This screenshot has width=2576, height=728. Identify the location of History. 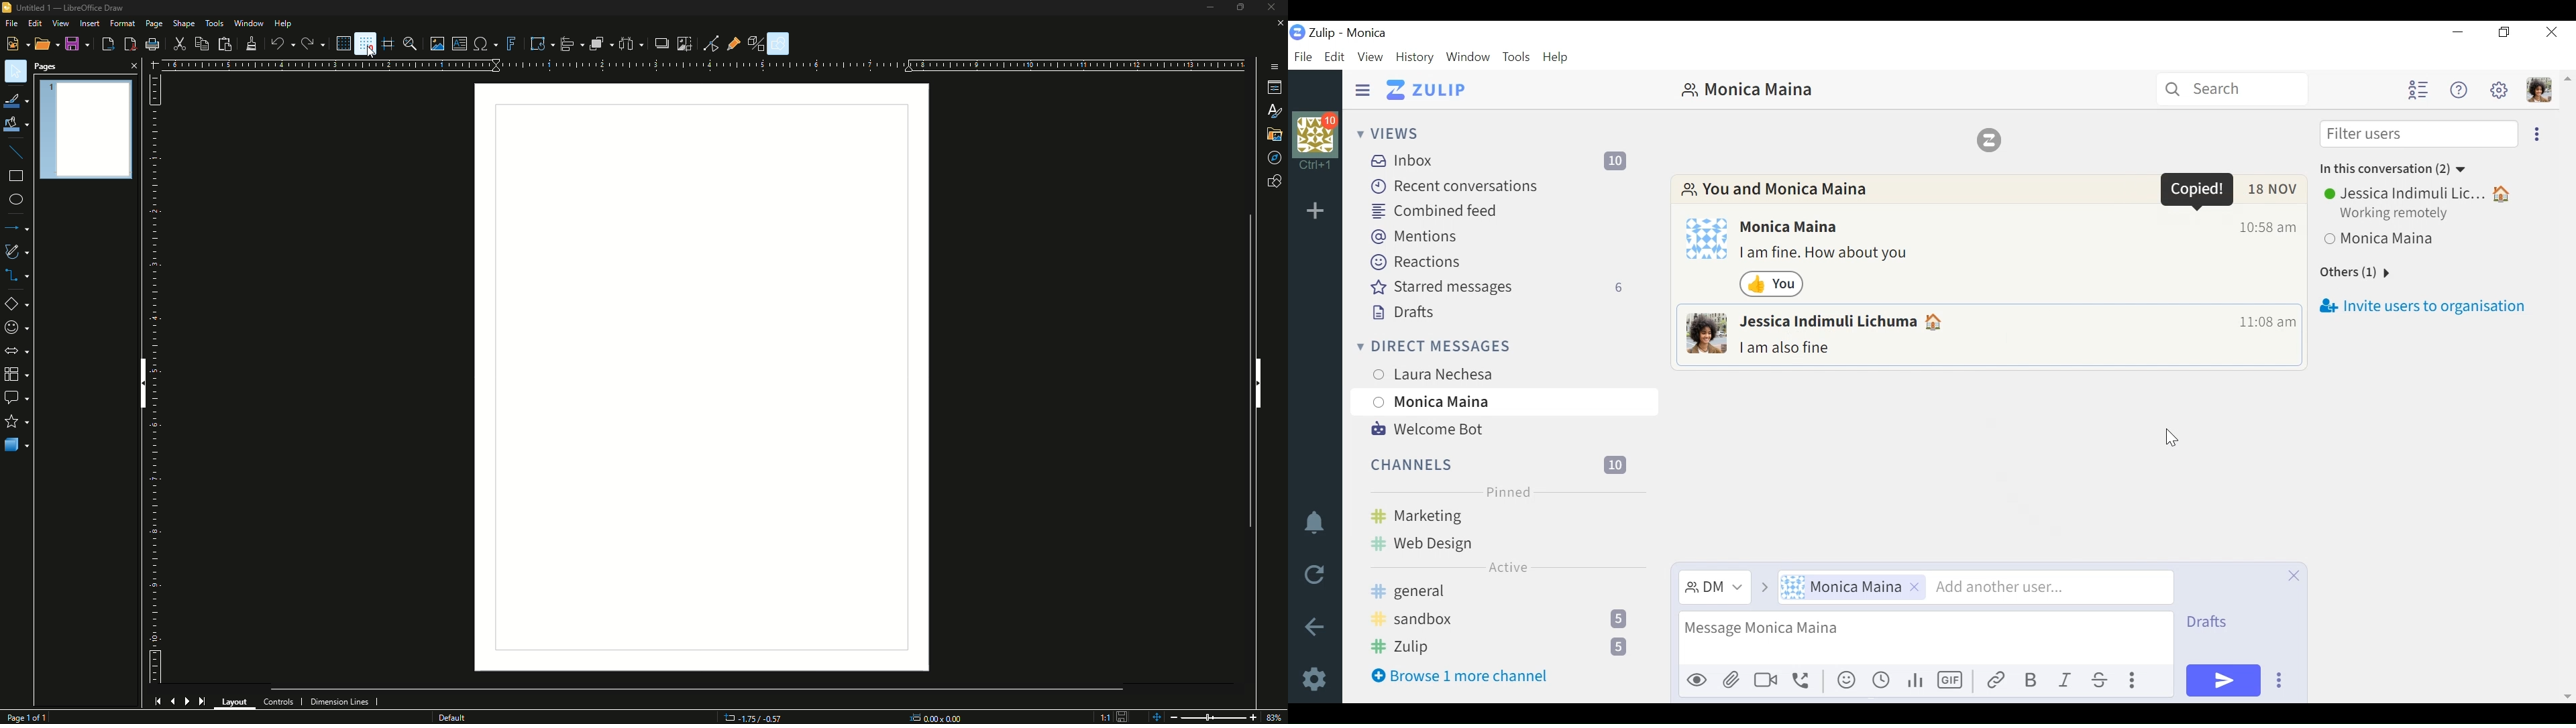
(1417, 58).